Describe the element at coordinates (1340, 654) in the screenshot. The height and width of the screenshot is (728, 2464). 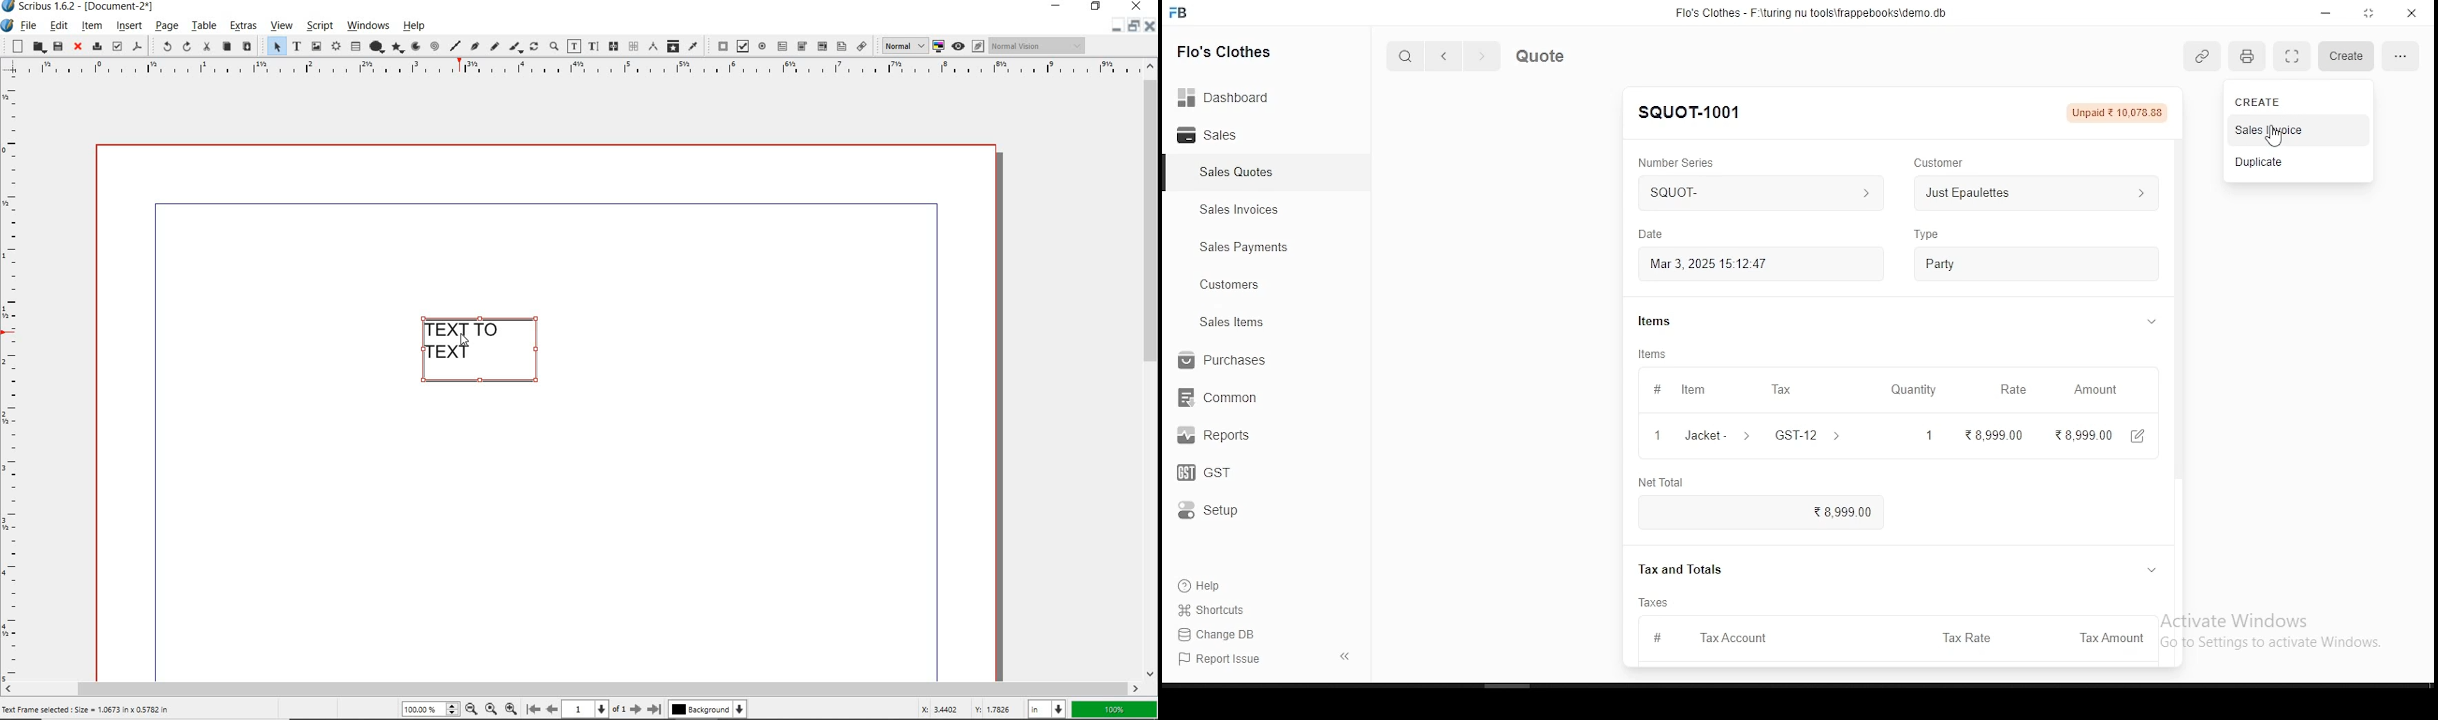
I see `expand` at that location.